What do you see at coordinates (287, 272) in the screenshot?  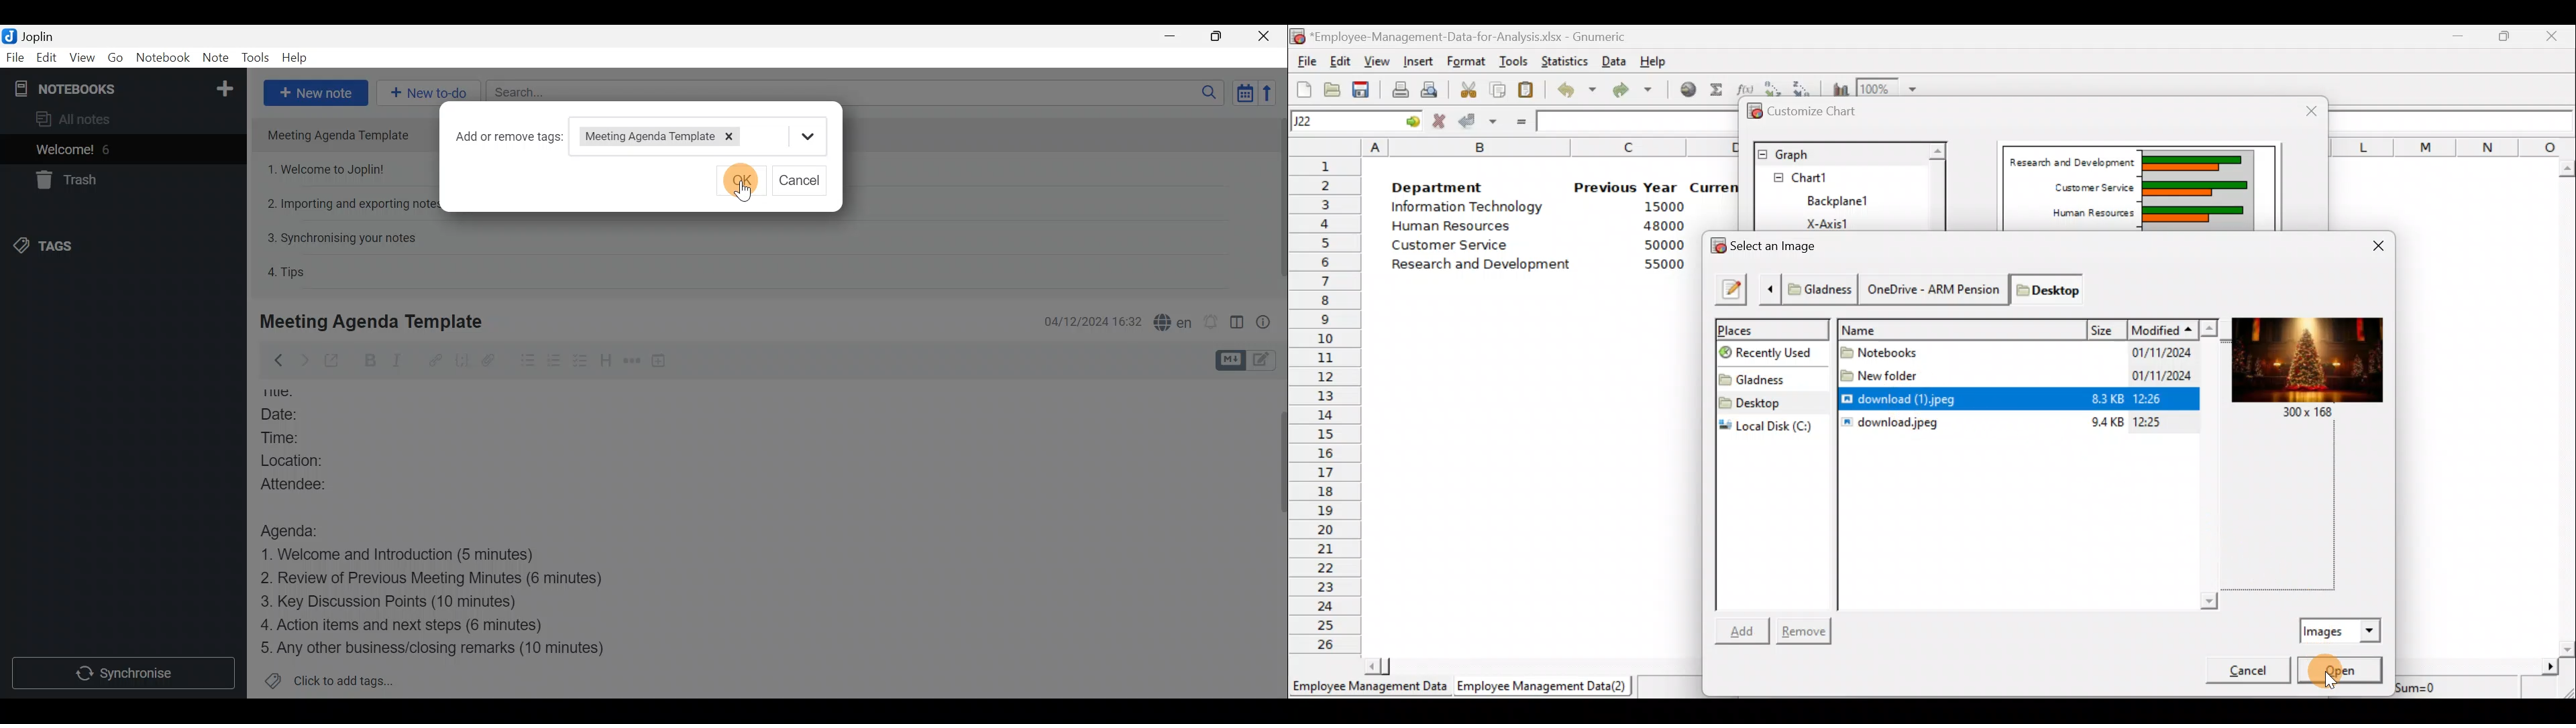 I see `4. Tips` at bounding box center [287, 272].